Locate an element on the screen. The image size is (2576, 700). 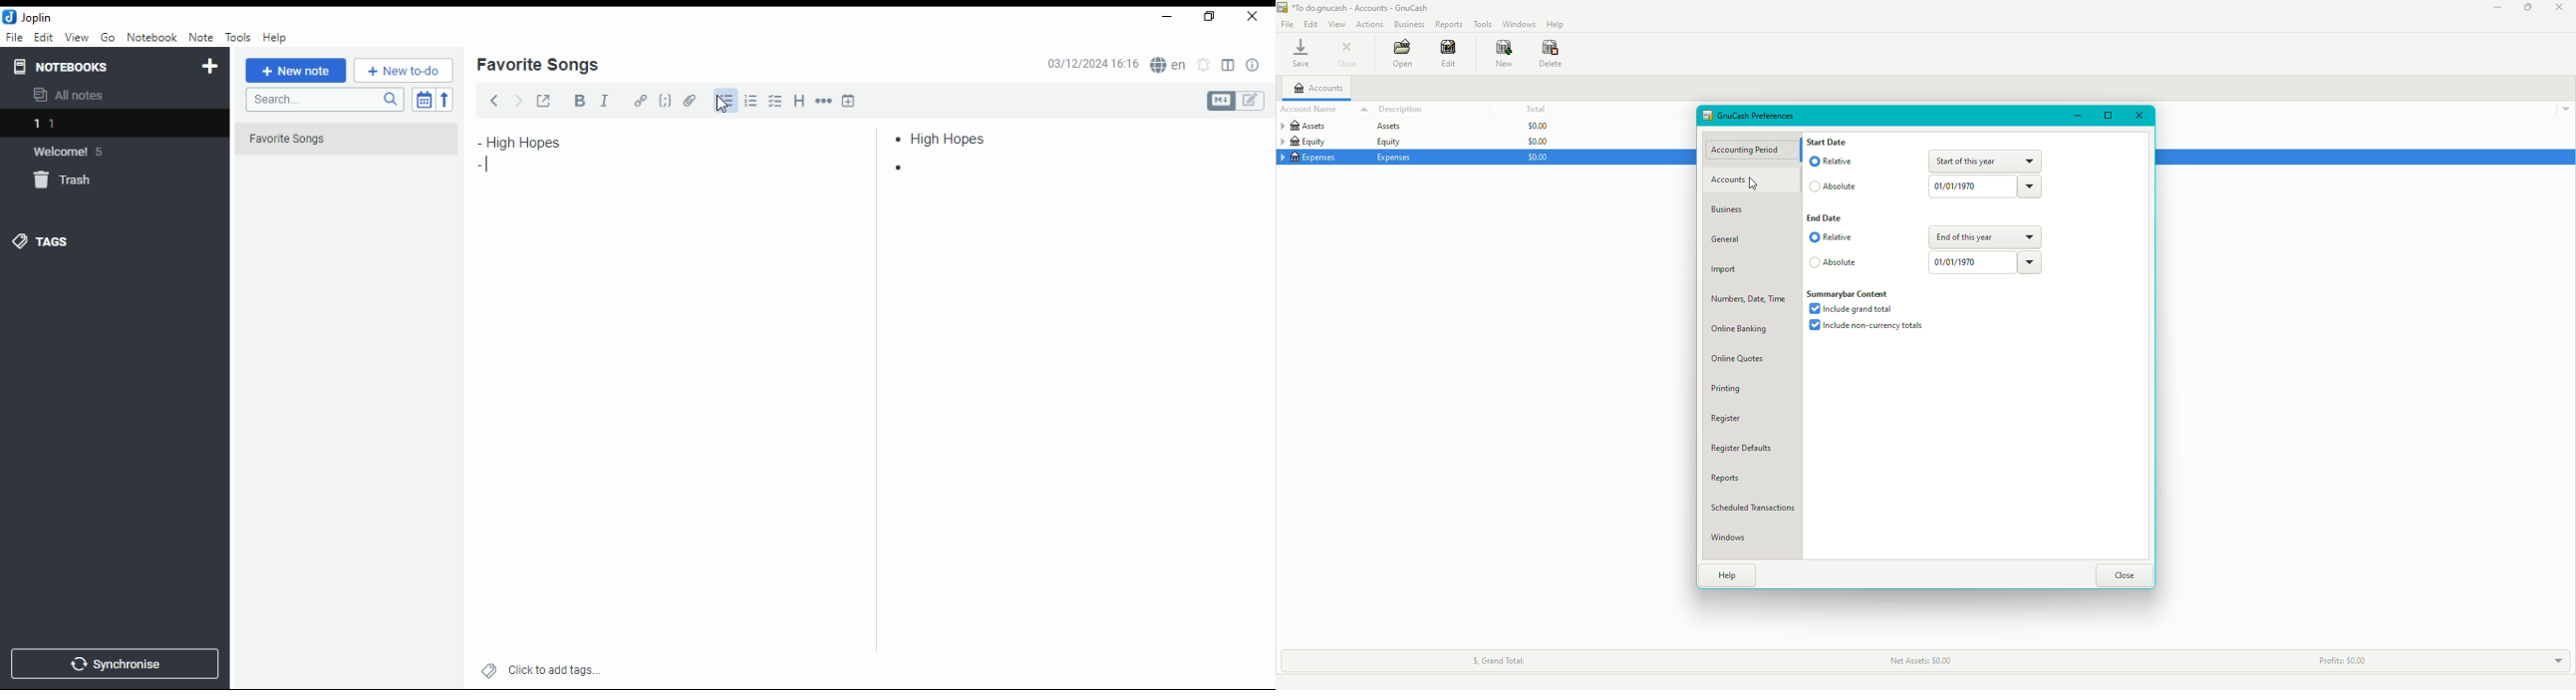
number list is located at coordinates (751, 100).